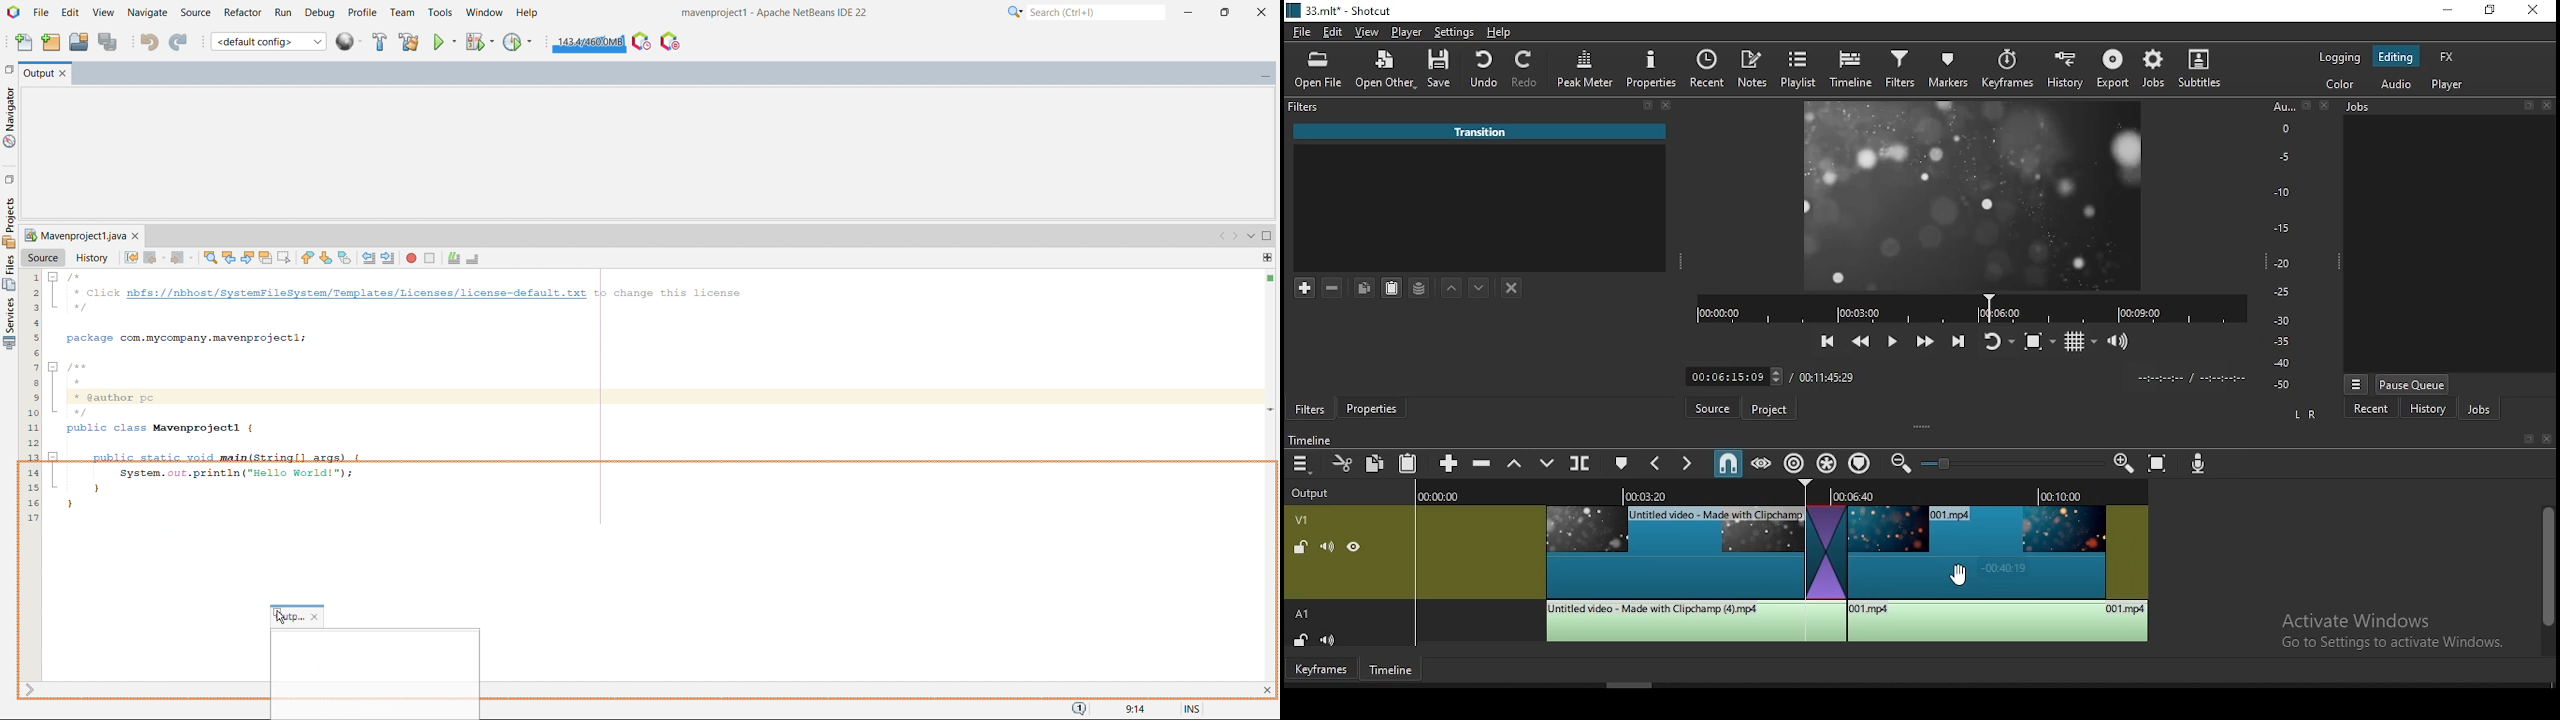 This screenshot has height=728, width=2576. What do you see at coordinates (1483, 464) in the screenshot?
I see `ripple delete` at bounding box center [1483, 464].